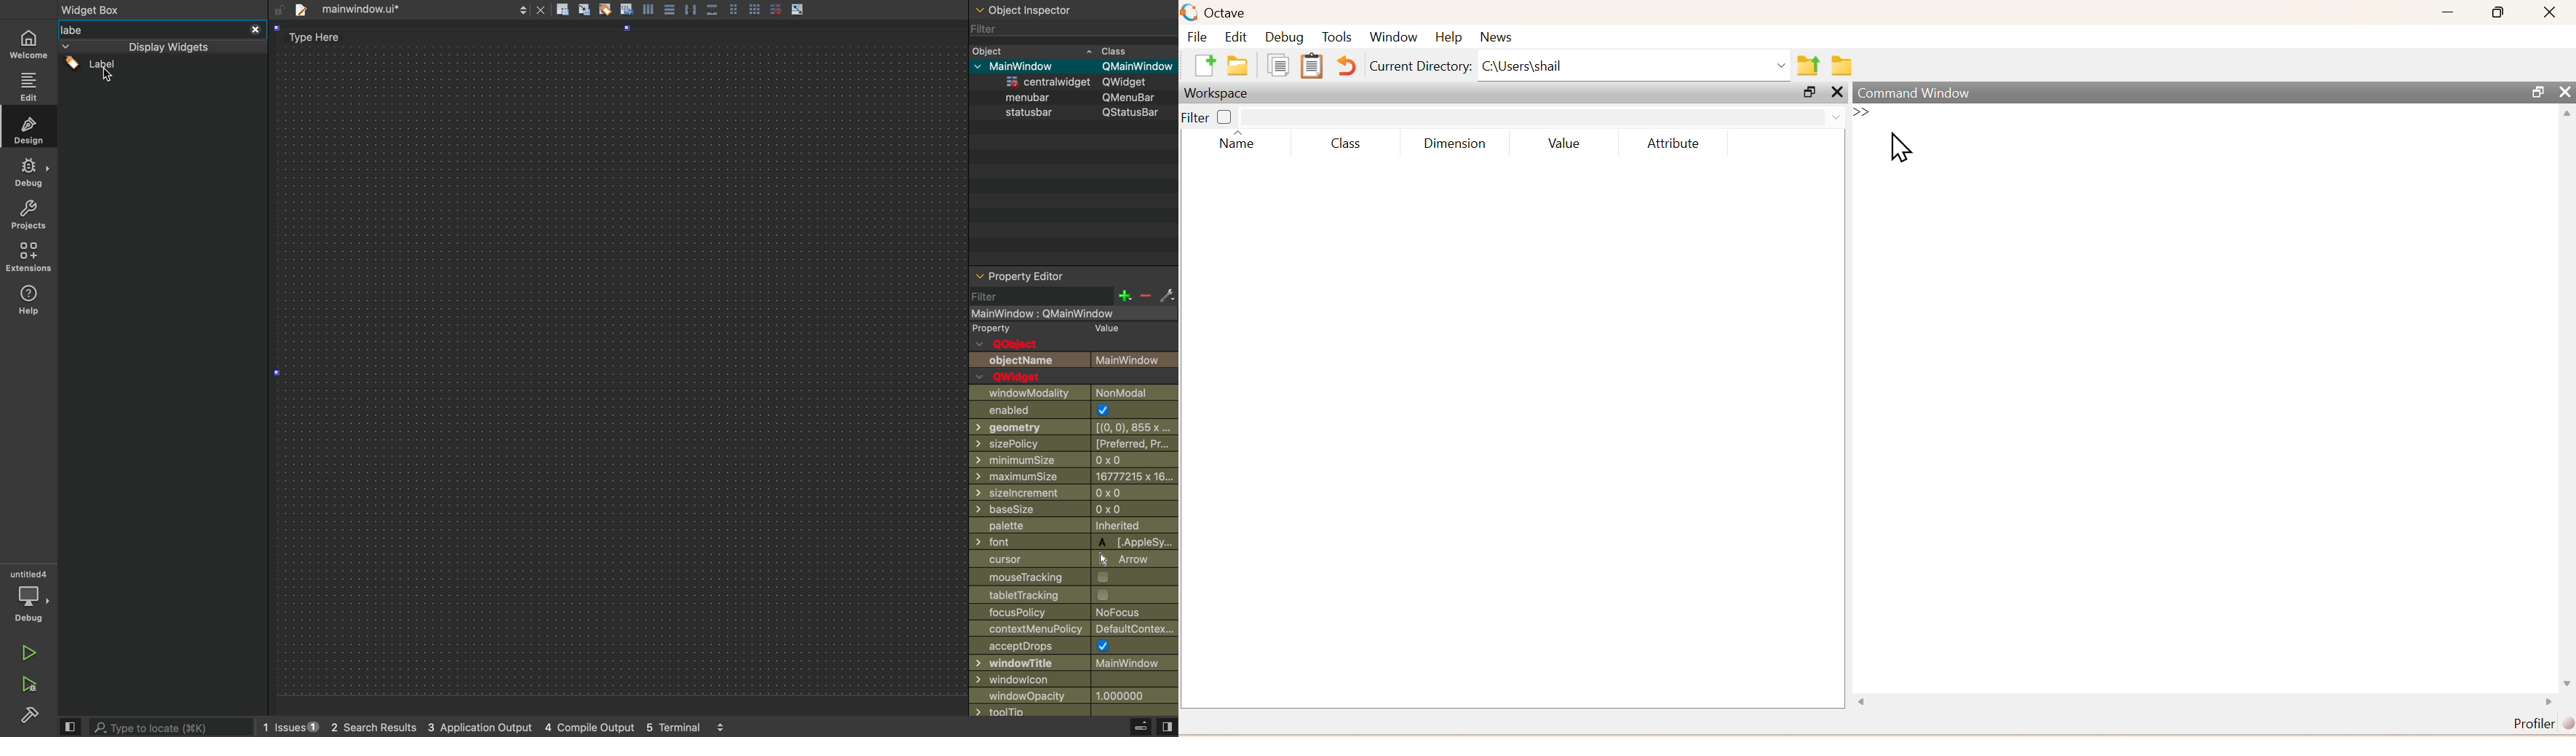 Image resolution: width=2576 pixels, height=756 pixels. I want to click on grid, so click(756, 7).